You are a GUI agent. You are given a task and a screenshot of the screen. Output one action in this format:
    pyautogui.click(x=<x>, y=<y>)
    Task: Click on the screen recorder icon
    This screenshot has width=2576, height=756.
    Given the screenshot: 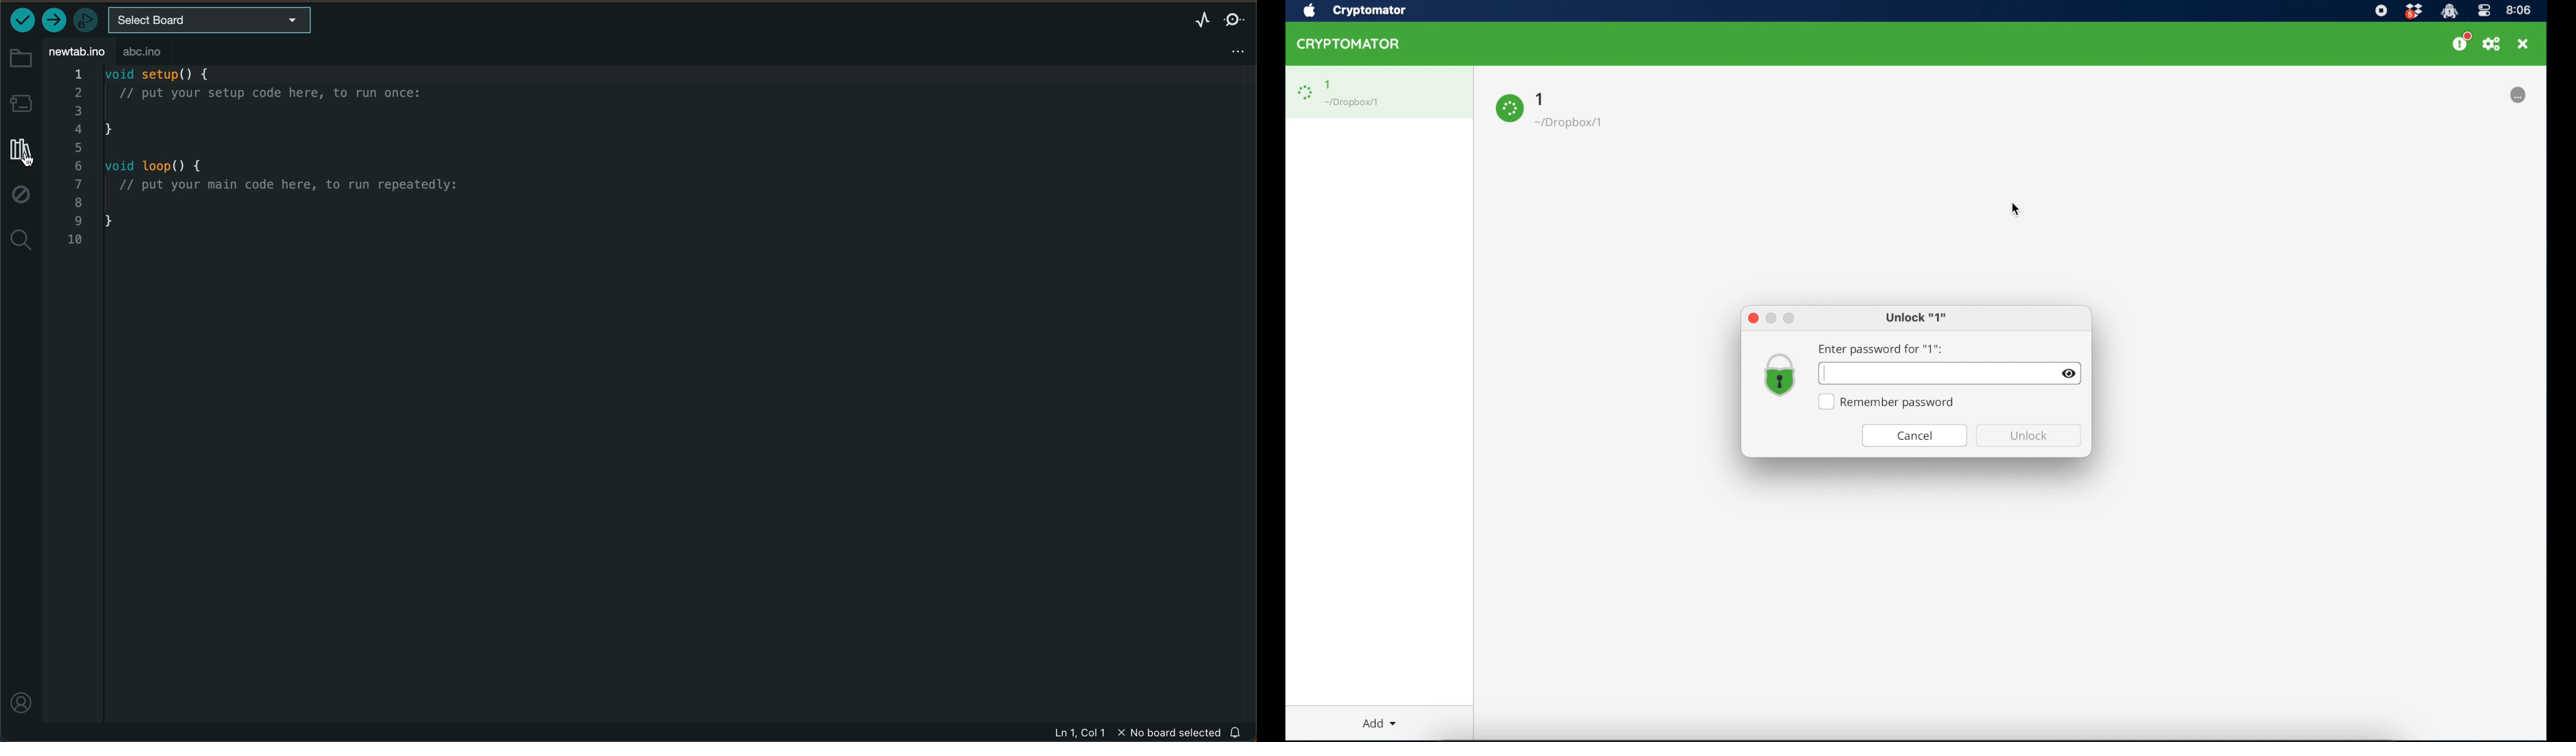 What is the action you would take?
    pyautogui.click(x=2382, y=10)
    